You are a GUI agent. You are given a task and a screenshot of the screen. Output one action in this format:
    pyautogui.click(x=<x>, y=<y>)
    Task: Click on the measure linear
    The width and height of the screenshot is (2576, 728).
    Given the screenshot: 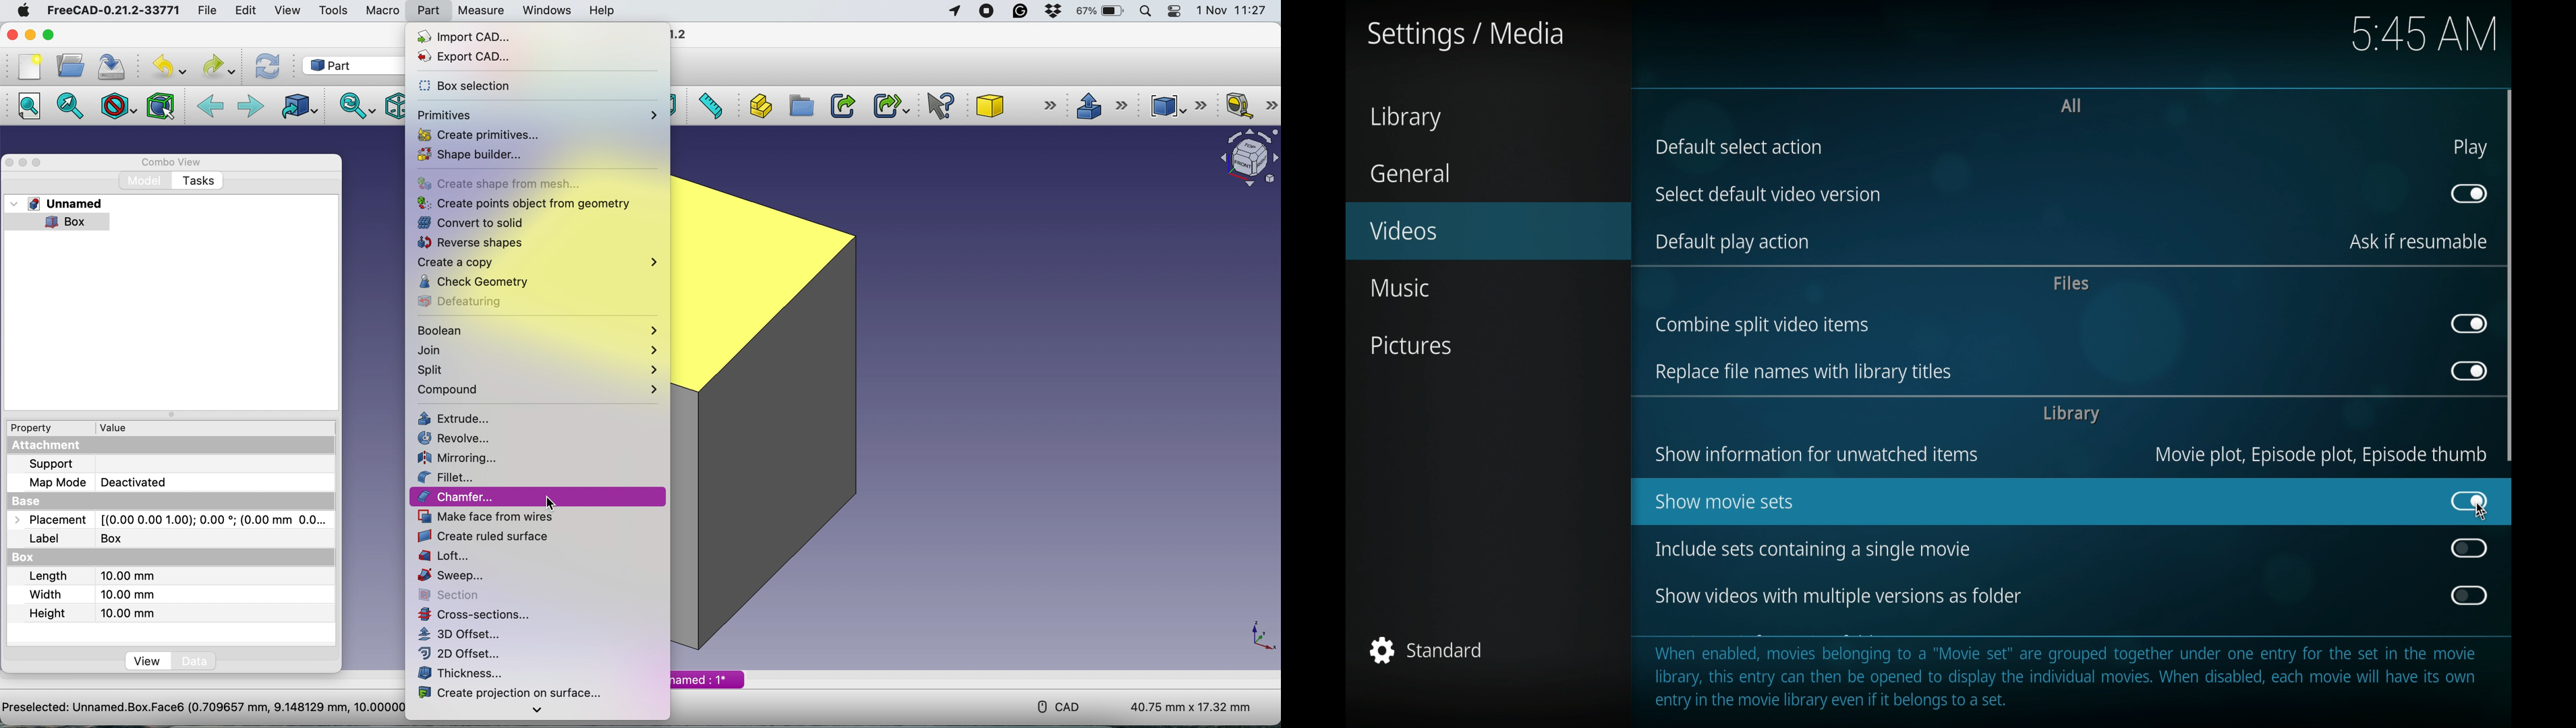 What is the action you would take?
    pyautogui.click(x=1251, y=105)
    